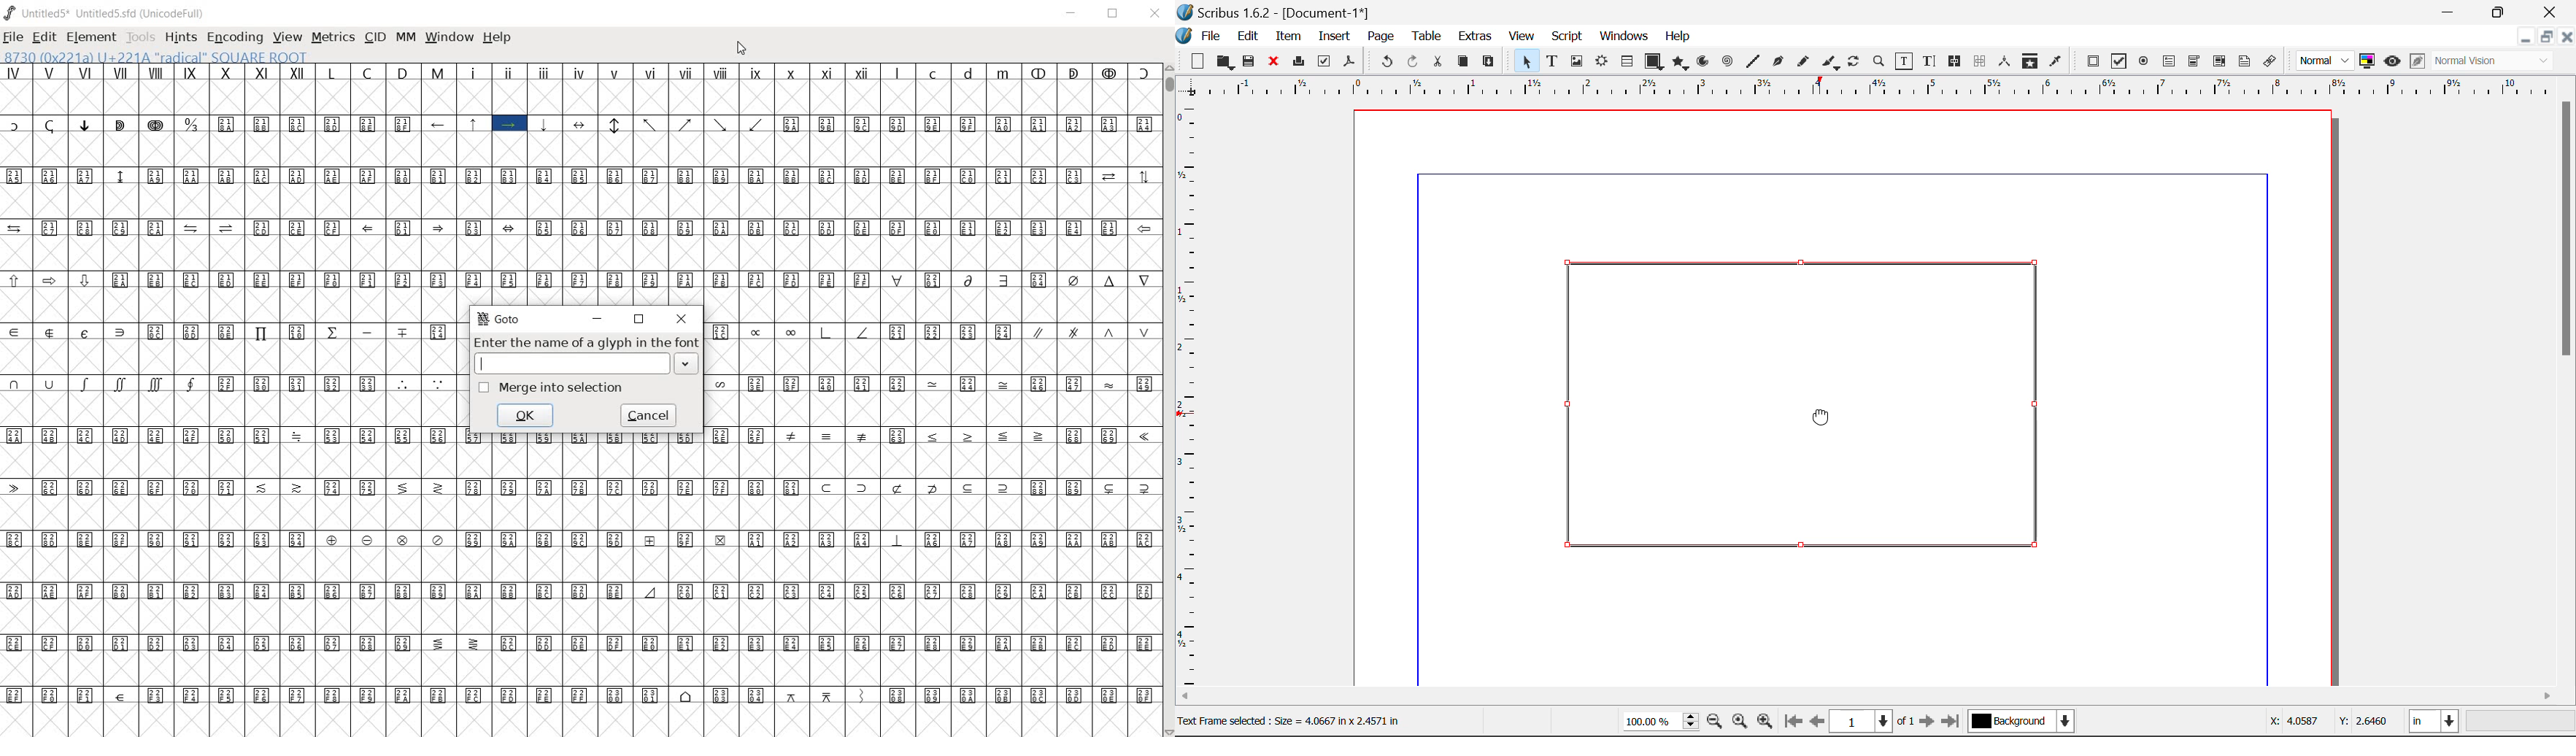  Describe the element at coordinates (1704, 63) in the screenshot. I see `Arc` at that location.